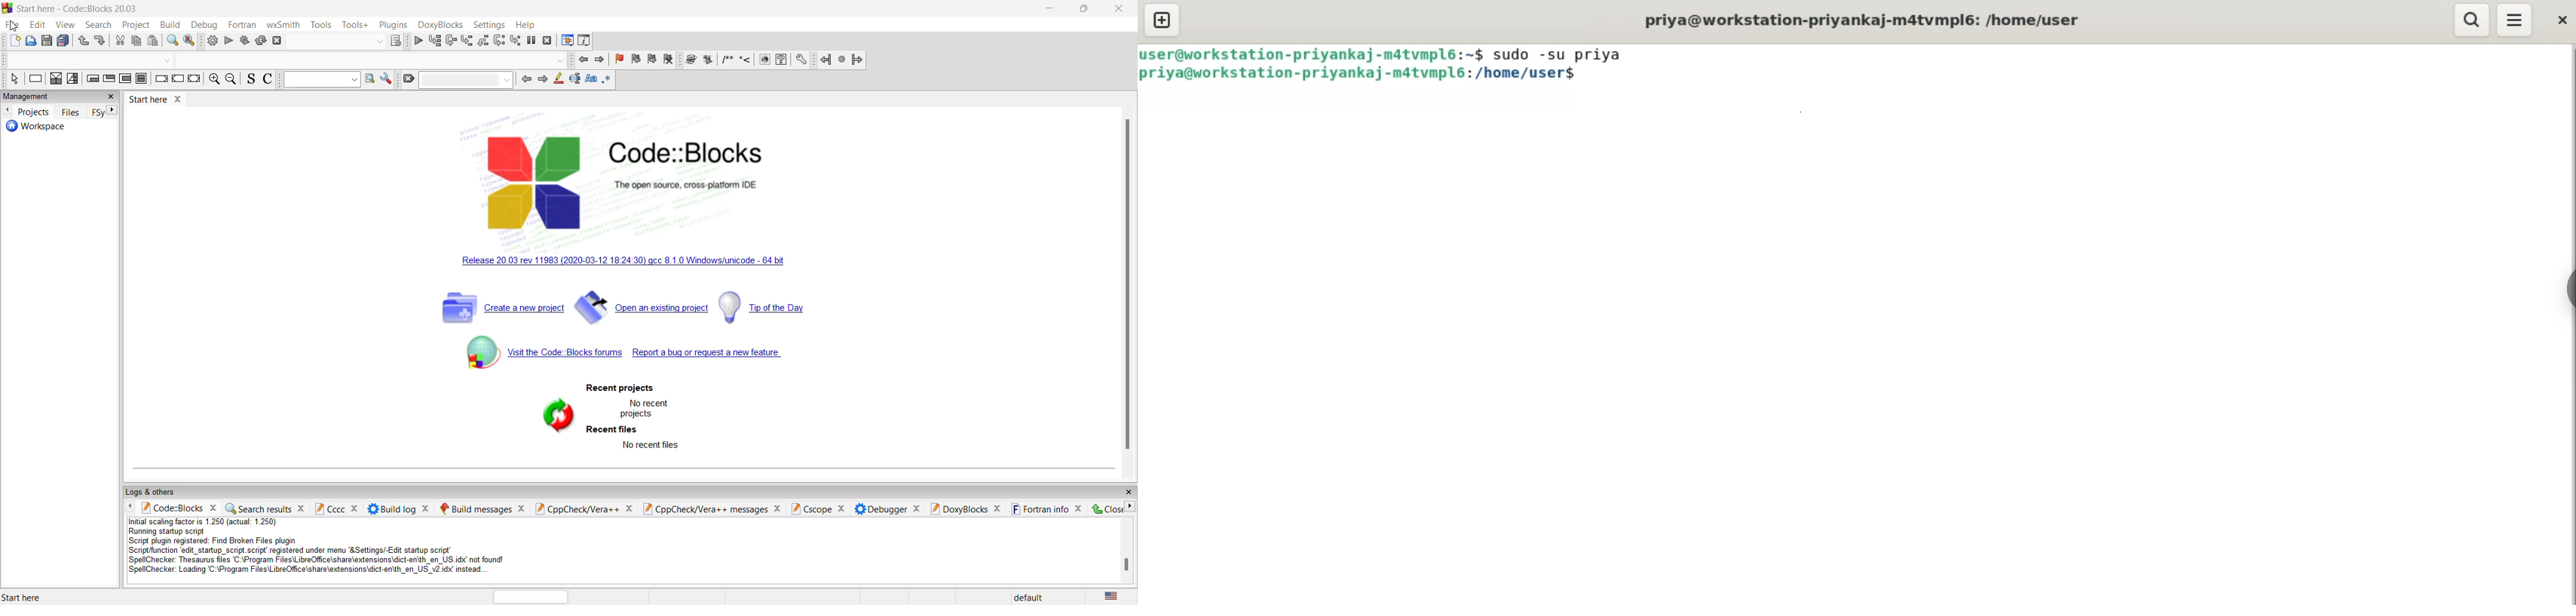  I want to click on tools, so click(322, 24).